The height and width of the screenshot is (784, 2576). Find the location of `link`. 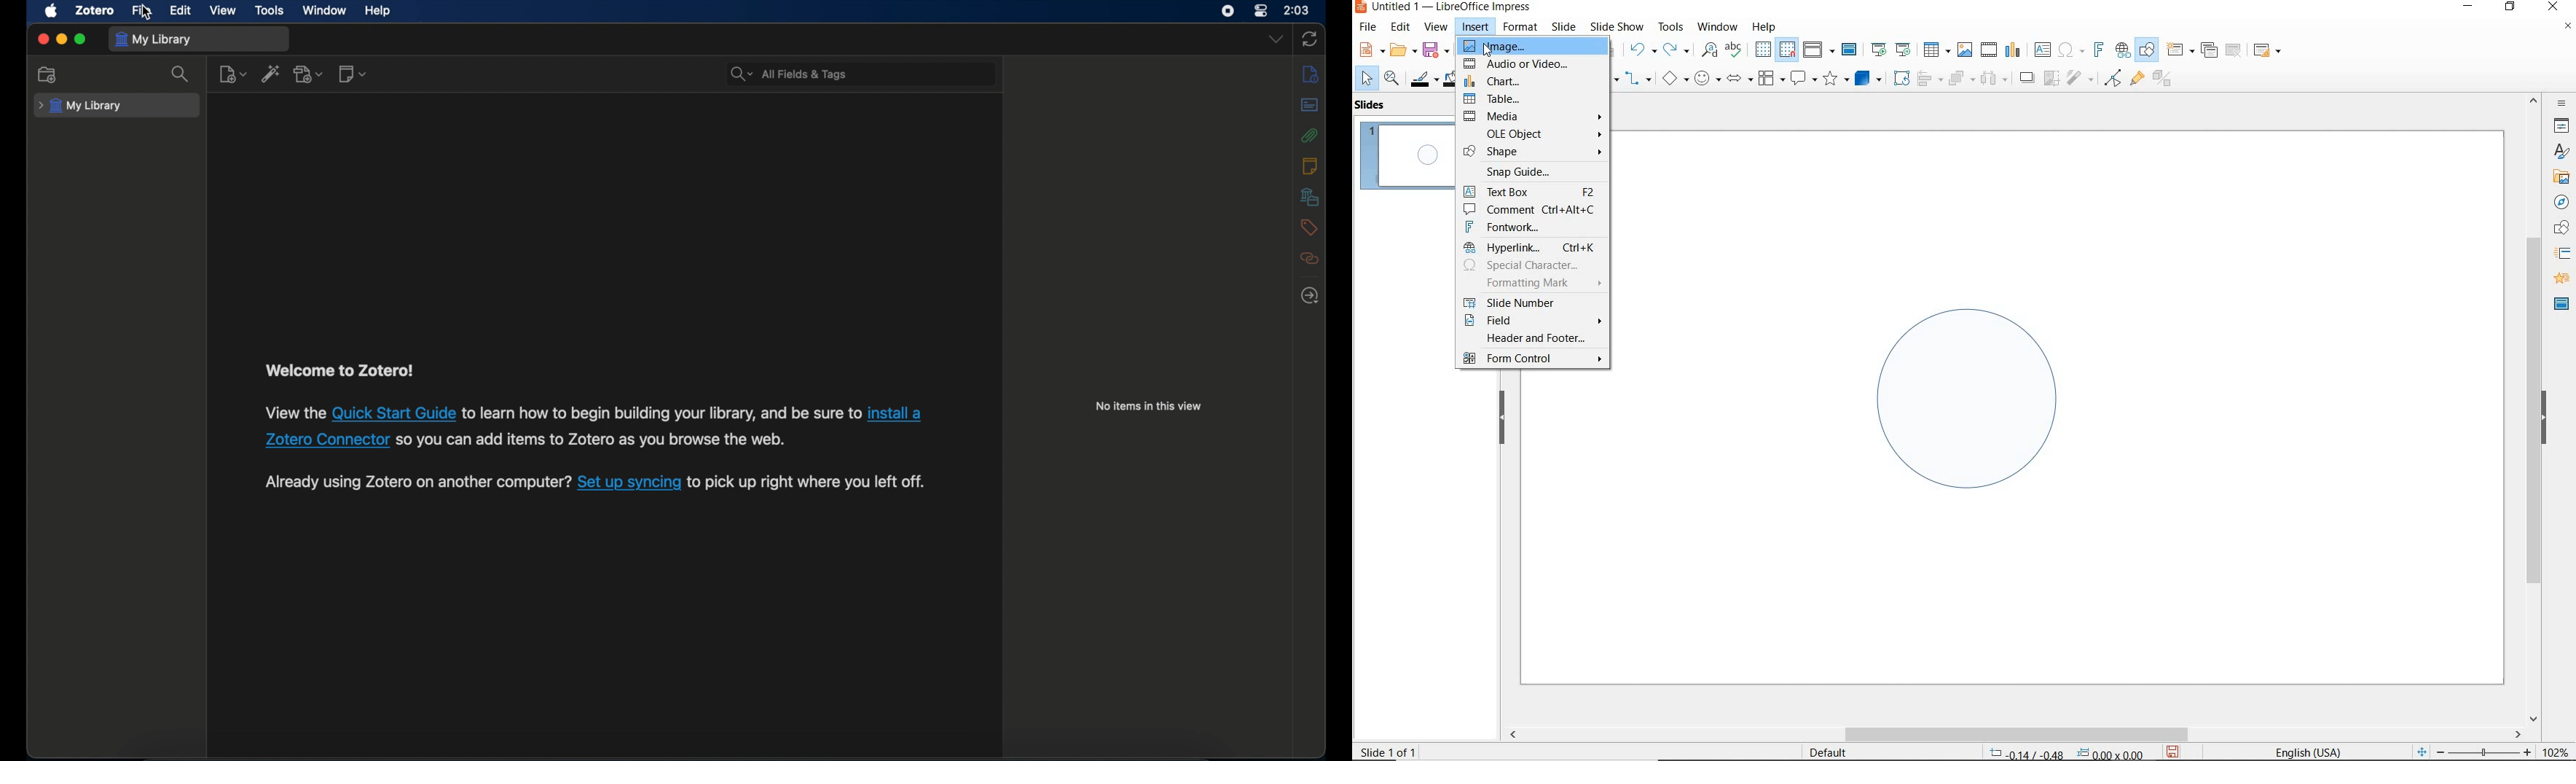

link is located at coordinates (394, 414).